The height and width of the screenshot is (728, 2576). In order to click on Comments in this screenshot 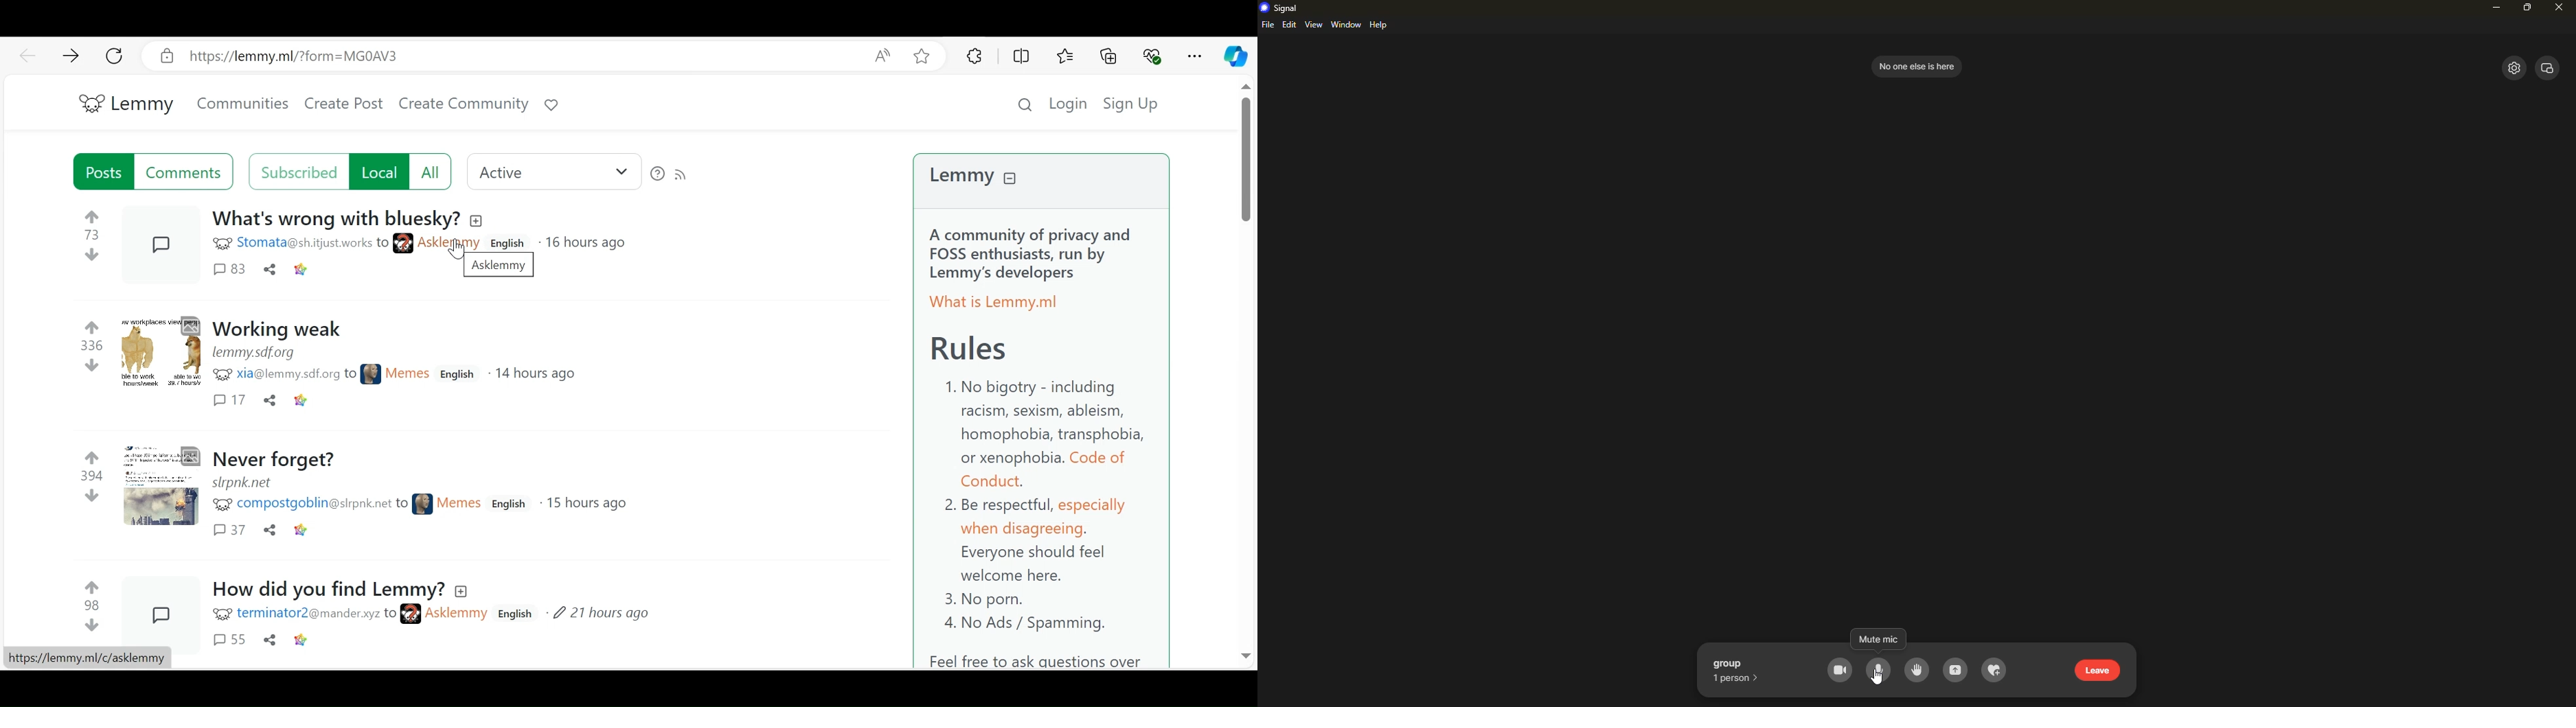, I will do `click(229, 641)`.